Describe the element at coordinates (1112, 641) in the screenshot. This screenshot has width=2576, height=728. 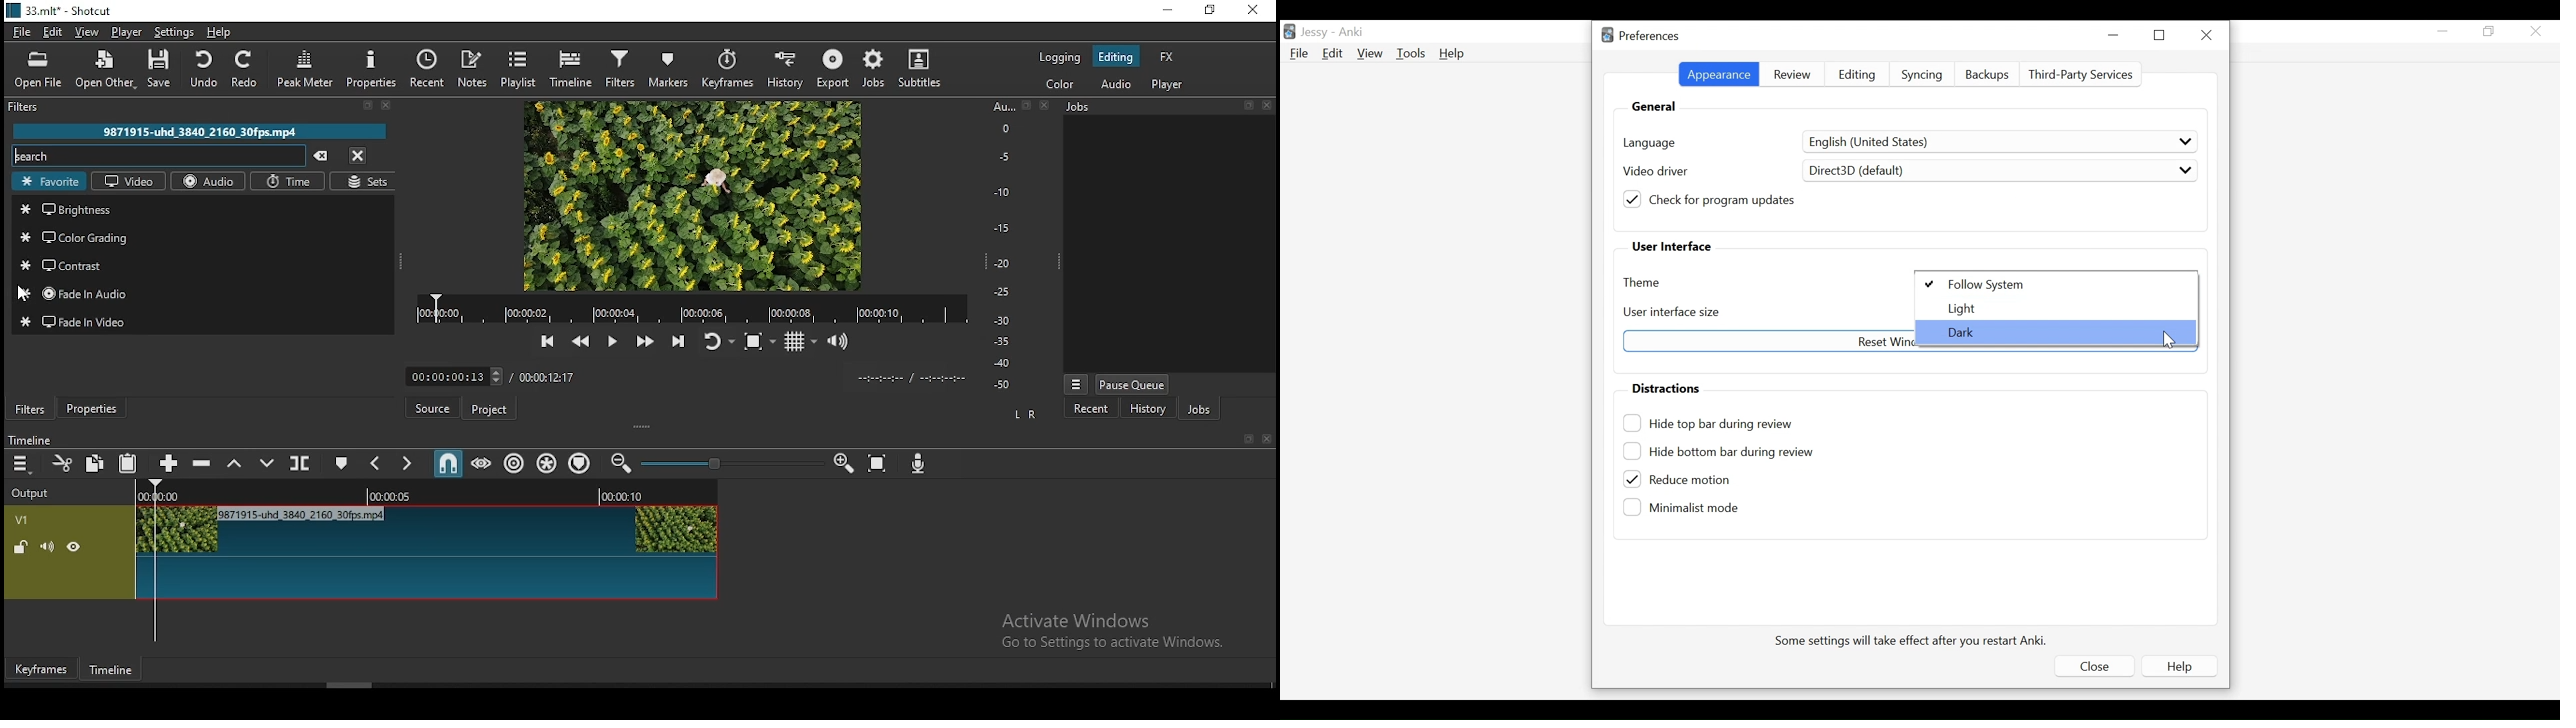
I see `Go to Settings to activate Windows.` at that location.